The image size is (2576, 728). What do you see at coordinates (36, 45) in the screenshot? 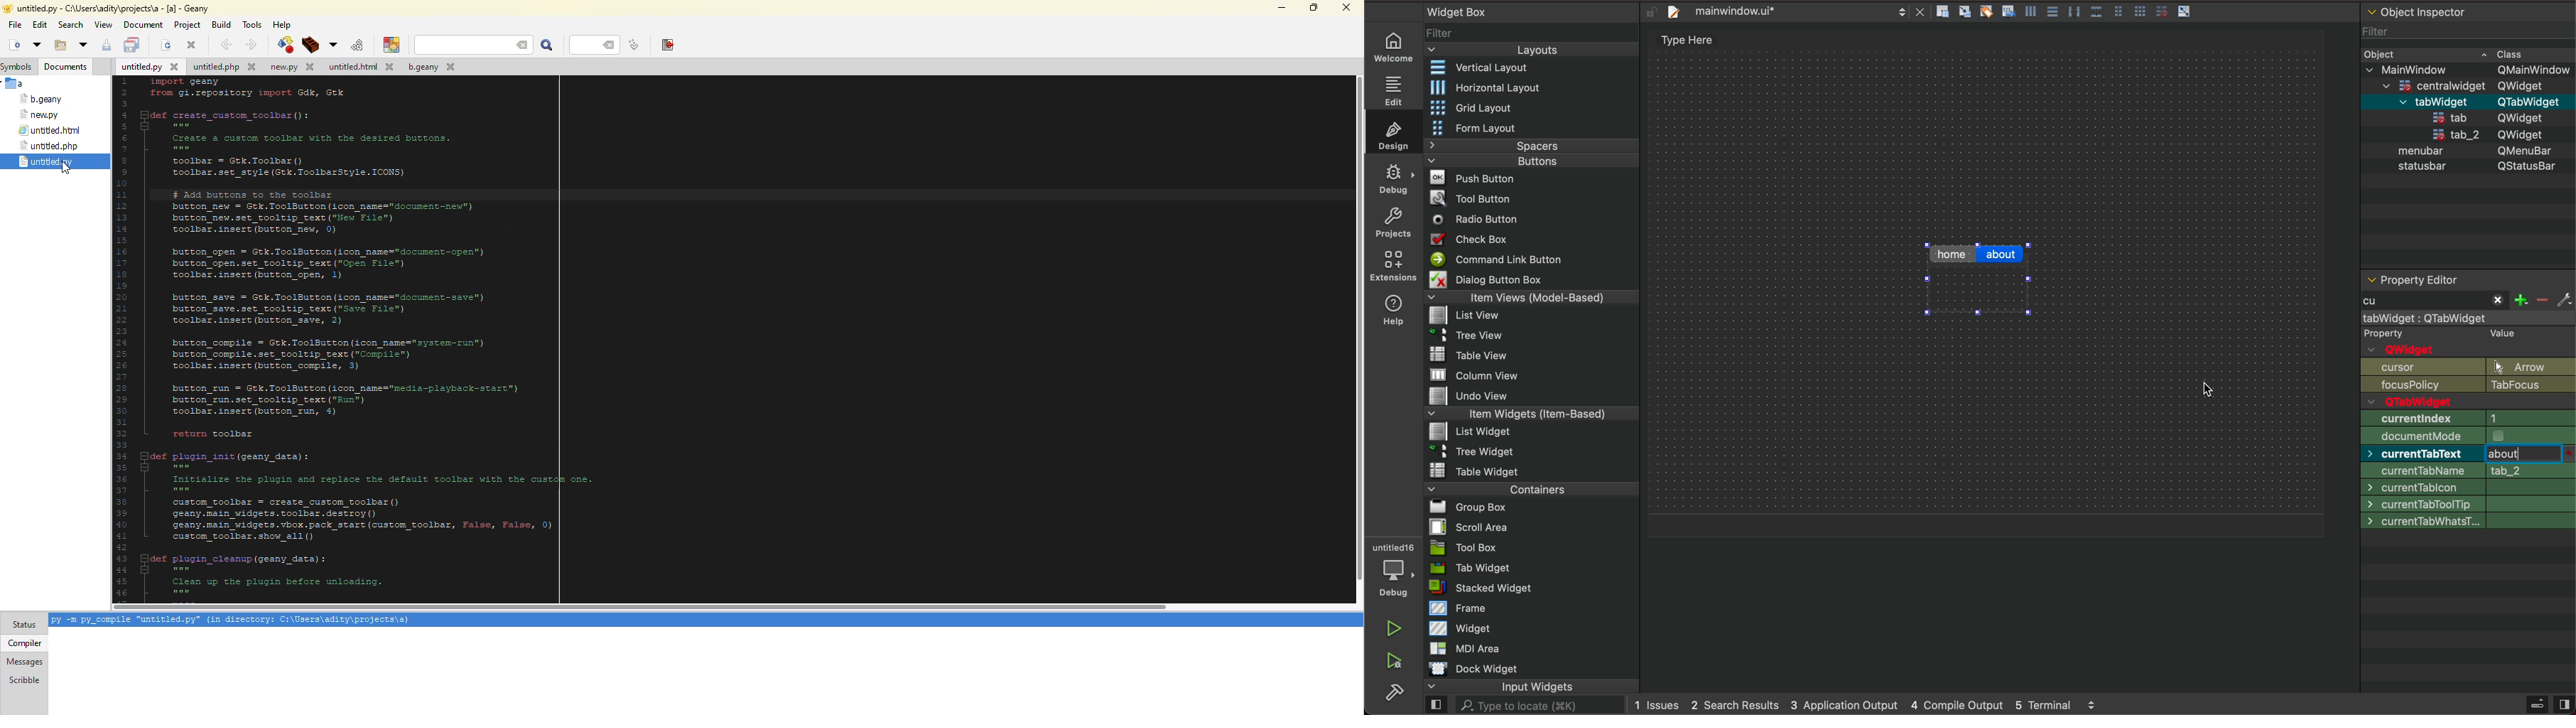
I see `open` at bounding box center [36, 45].